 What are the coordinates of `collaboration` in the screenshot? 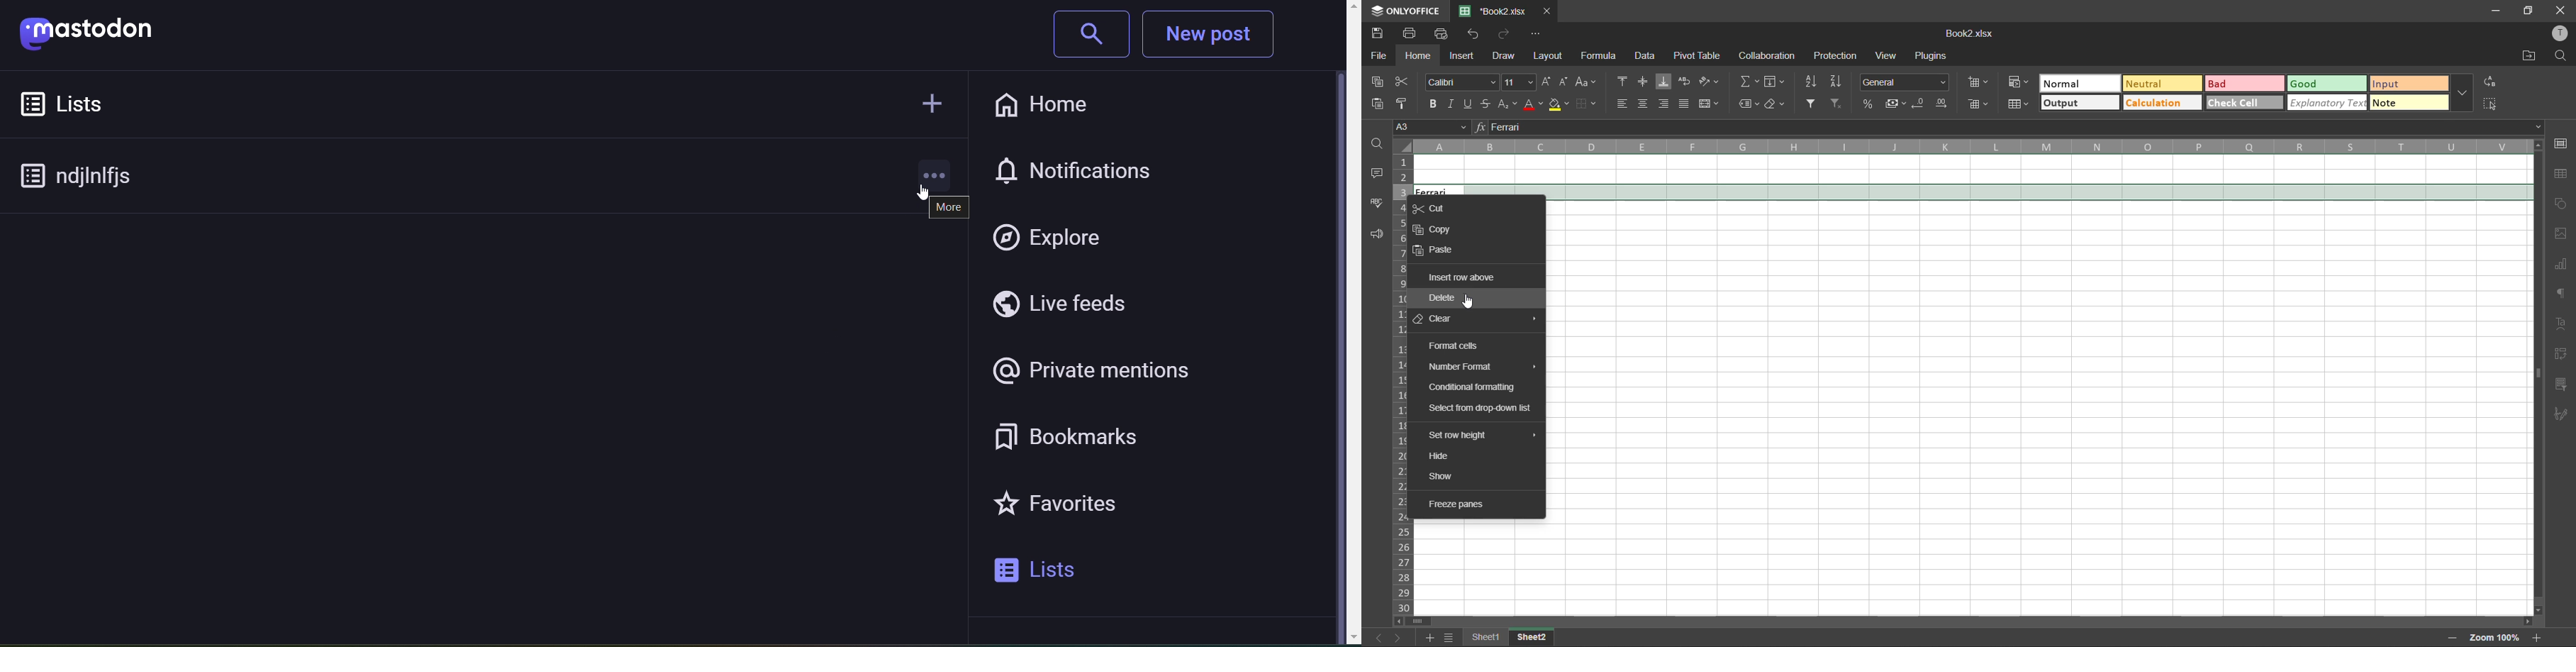 It's located at (1768, 56).